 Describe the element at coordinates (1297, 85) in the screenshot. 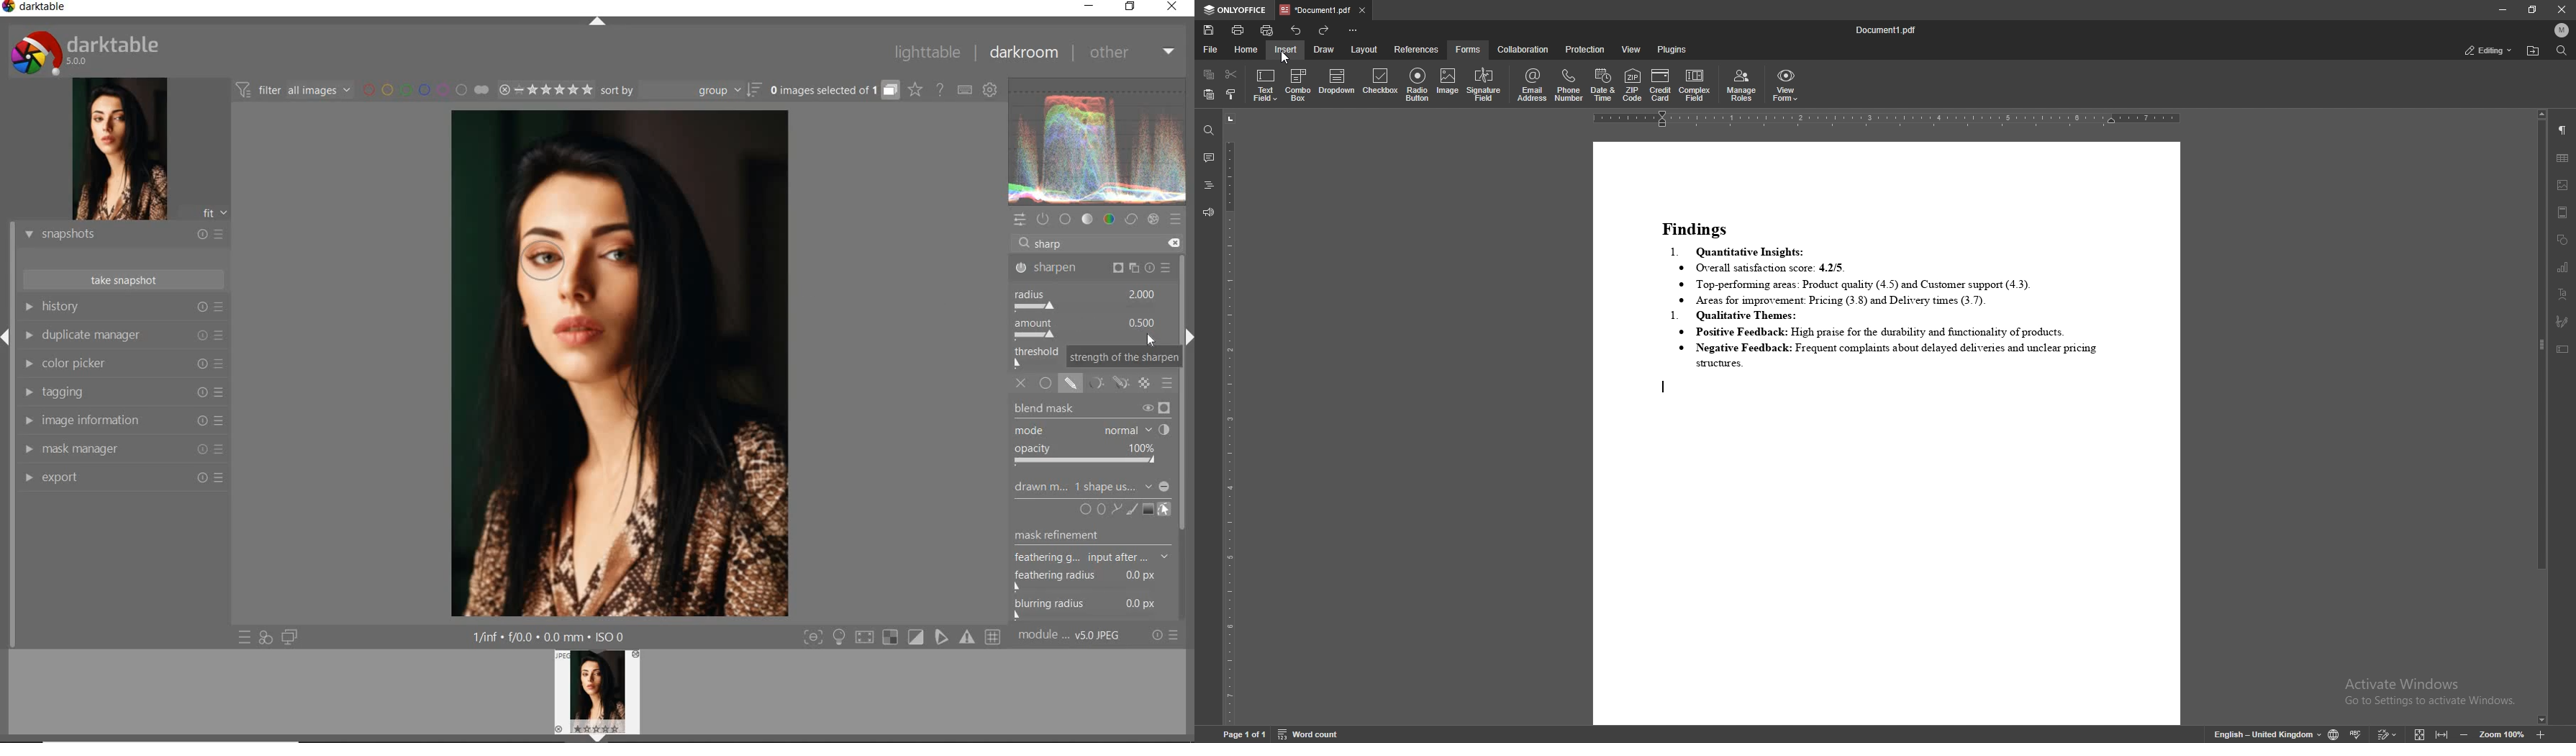

I see `combo box` at that location.